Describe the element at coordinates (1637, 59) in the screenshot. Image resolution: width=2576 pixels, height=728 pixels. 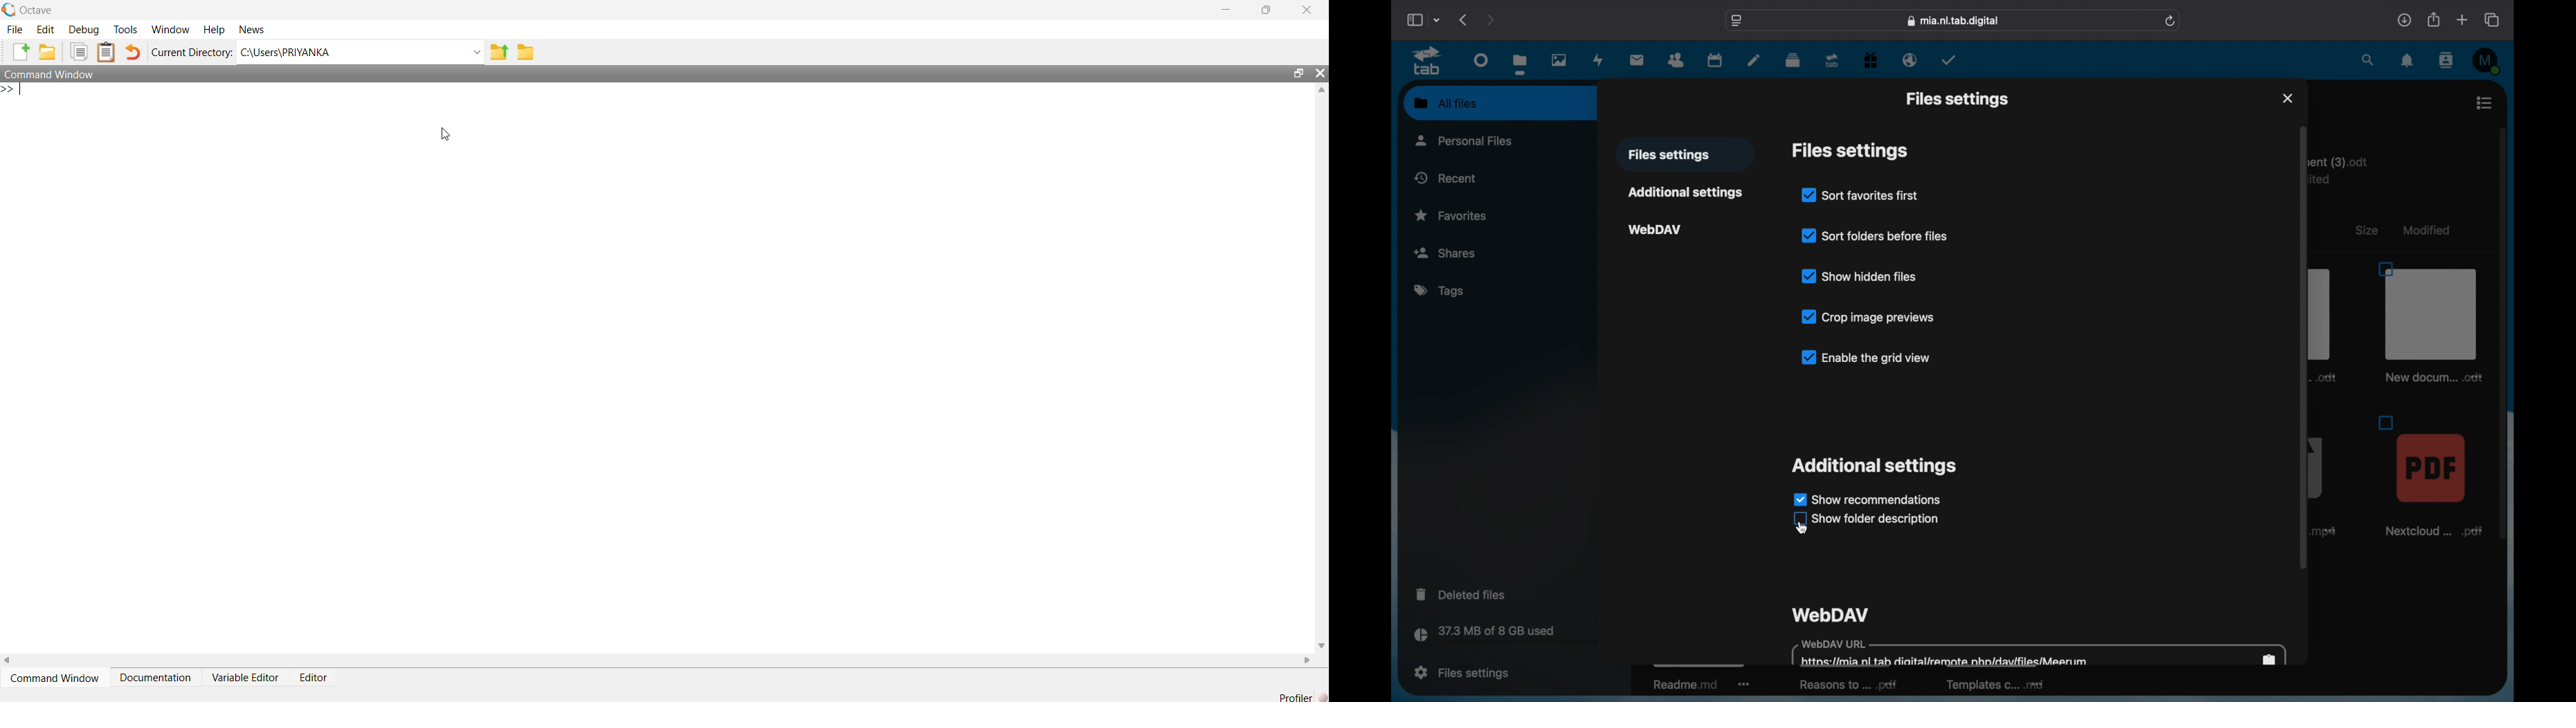
I see `mail` at that location.